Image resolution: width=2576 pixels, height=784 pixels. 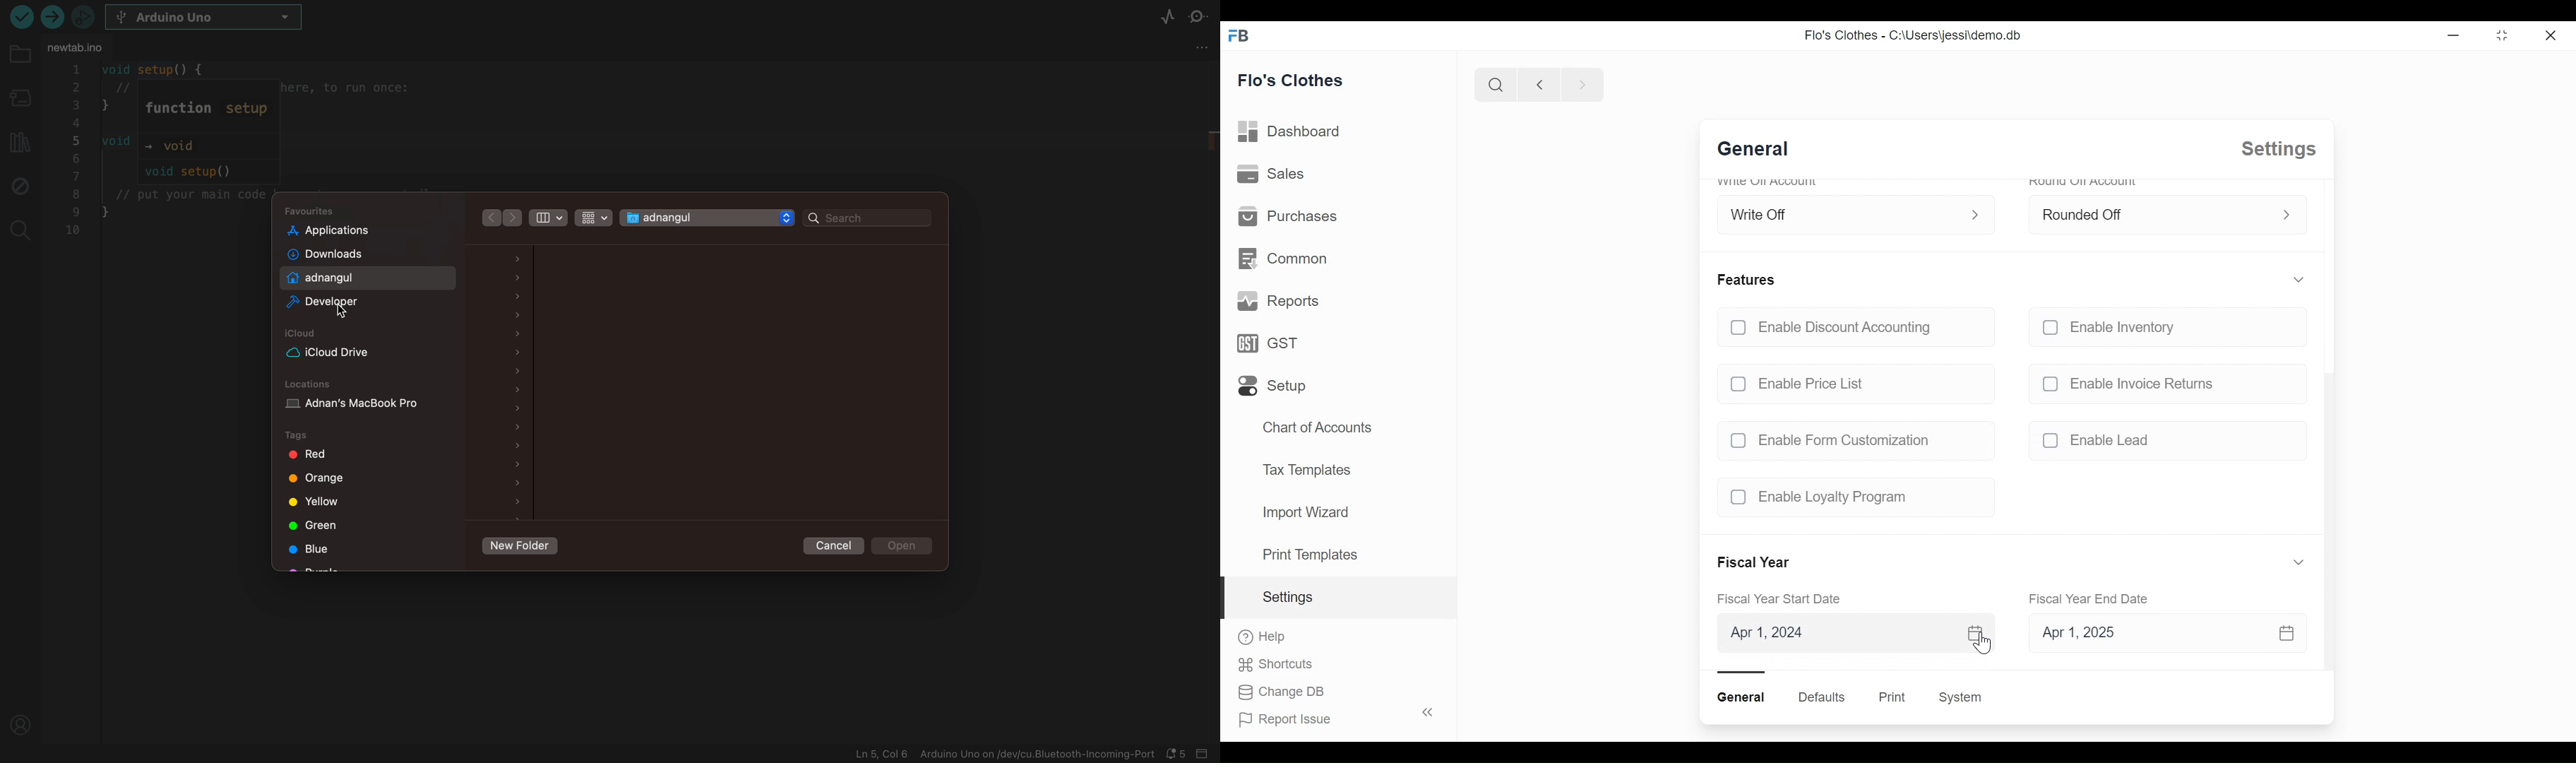 What do you see at coordinates (1305, 514) in the screenshot?
I see `Import Wizard` at bounding box center [1305, 514].